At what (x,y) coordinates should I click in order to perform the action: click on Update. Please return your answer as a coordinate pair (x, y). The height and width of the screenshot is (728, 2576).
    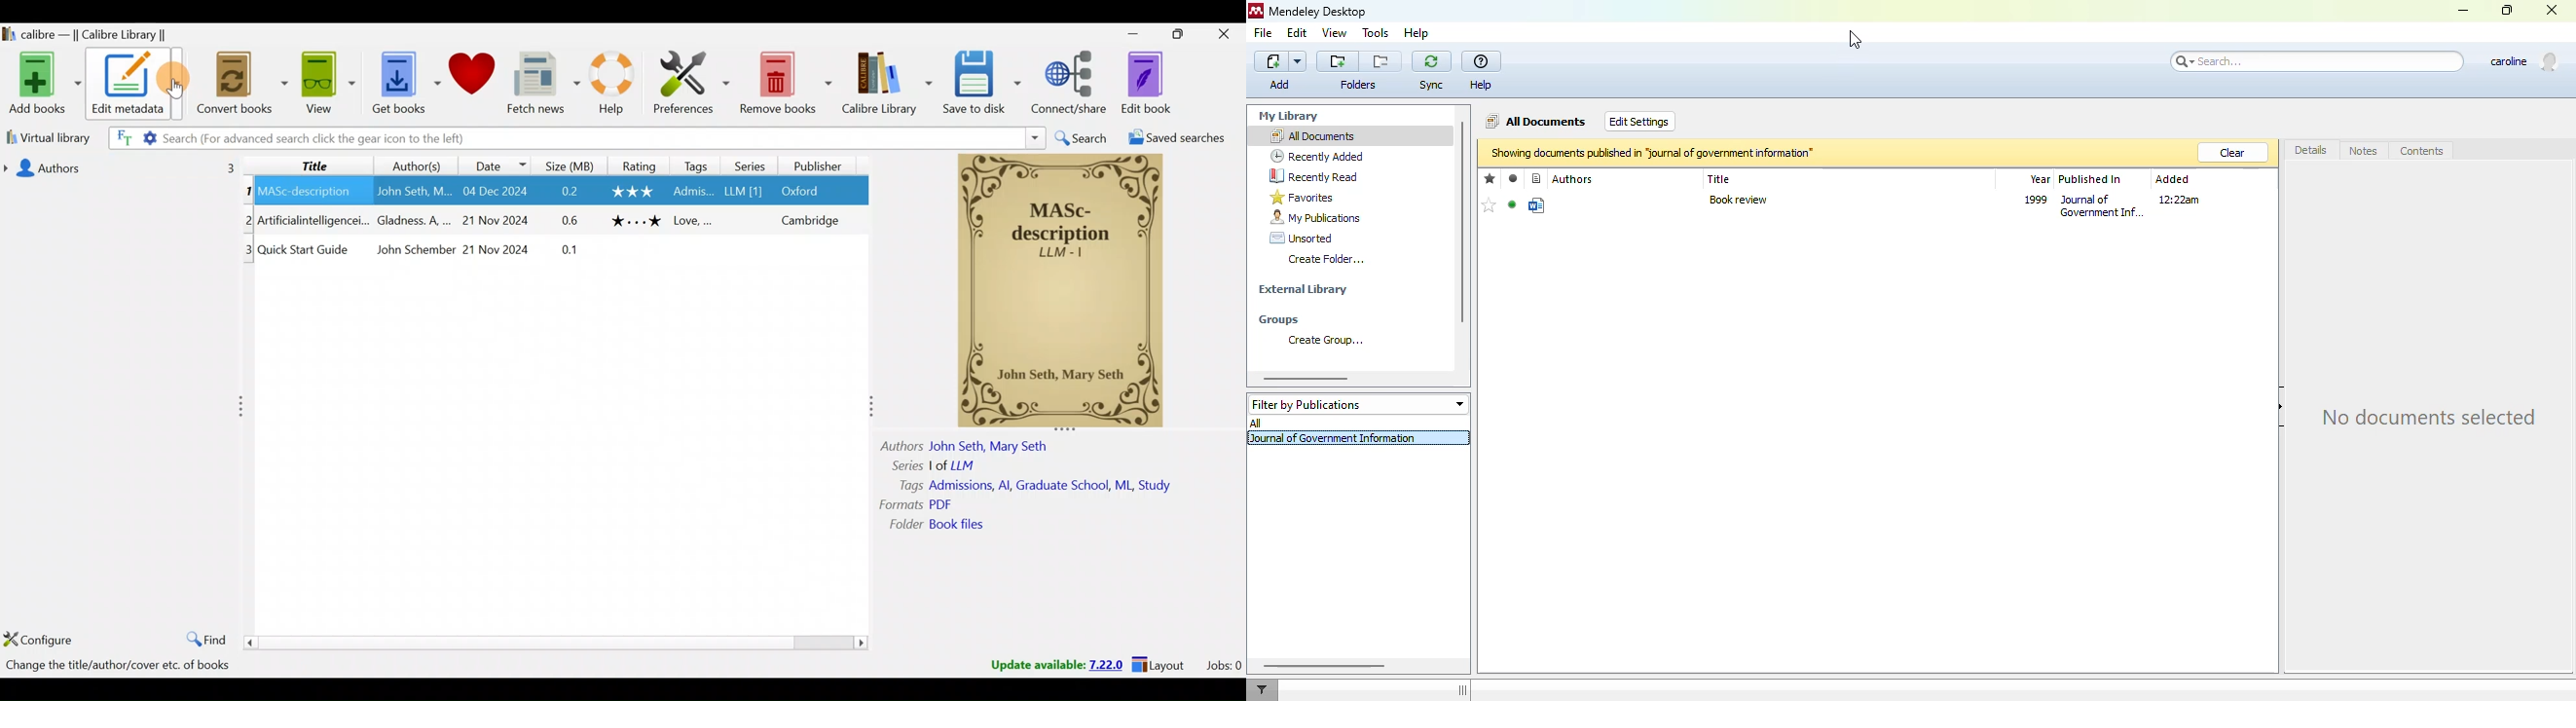
    Looking at the image, I should click on (1054, 664).